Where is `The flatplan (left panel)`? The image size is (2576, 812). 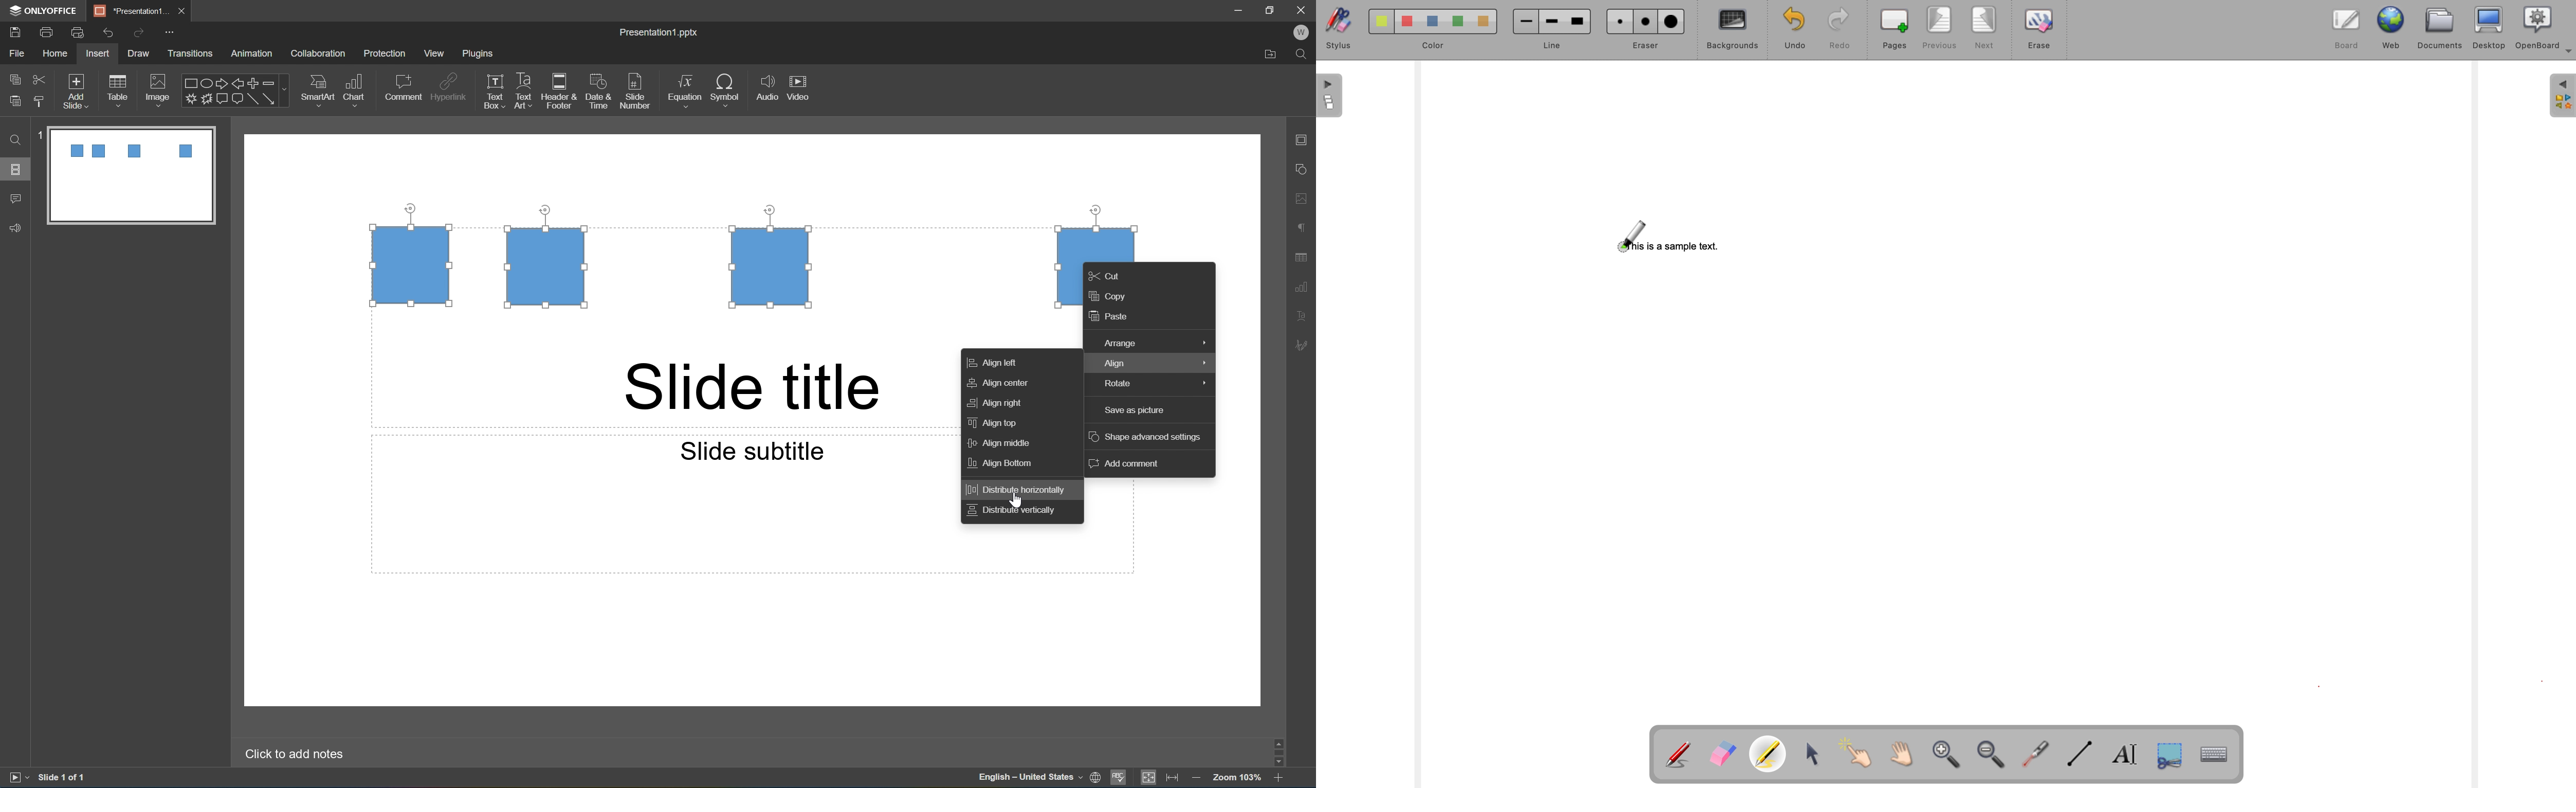 The flatplan (left panel) is located at coordinates (1330, 96).